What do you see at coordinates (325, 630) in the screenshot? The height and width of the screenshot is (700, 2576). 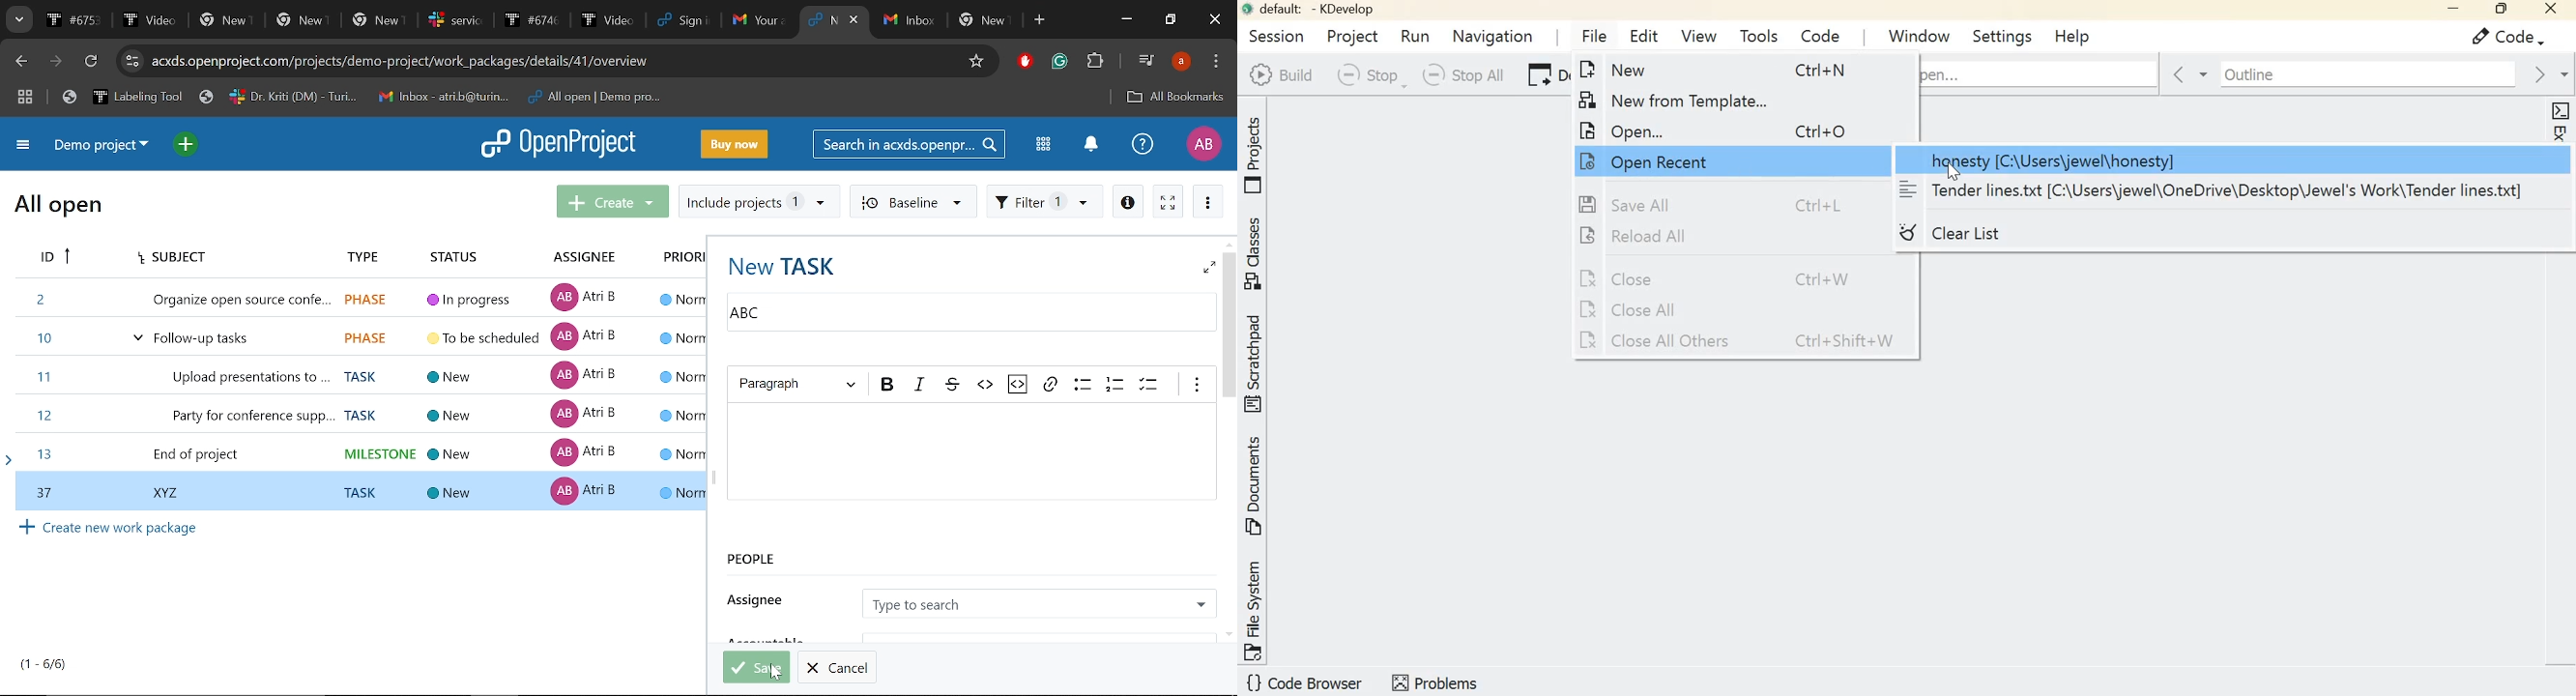 I see `scroll bar` at bounding box center [325, 630].